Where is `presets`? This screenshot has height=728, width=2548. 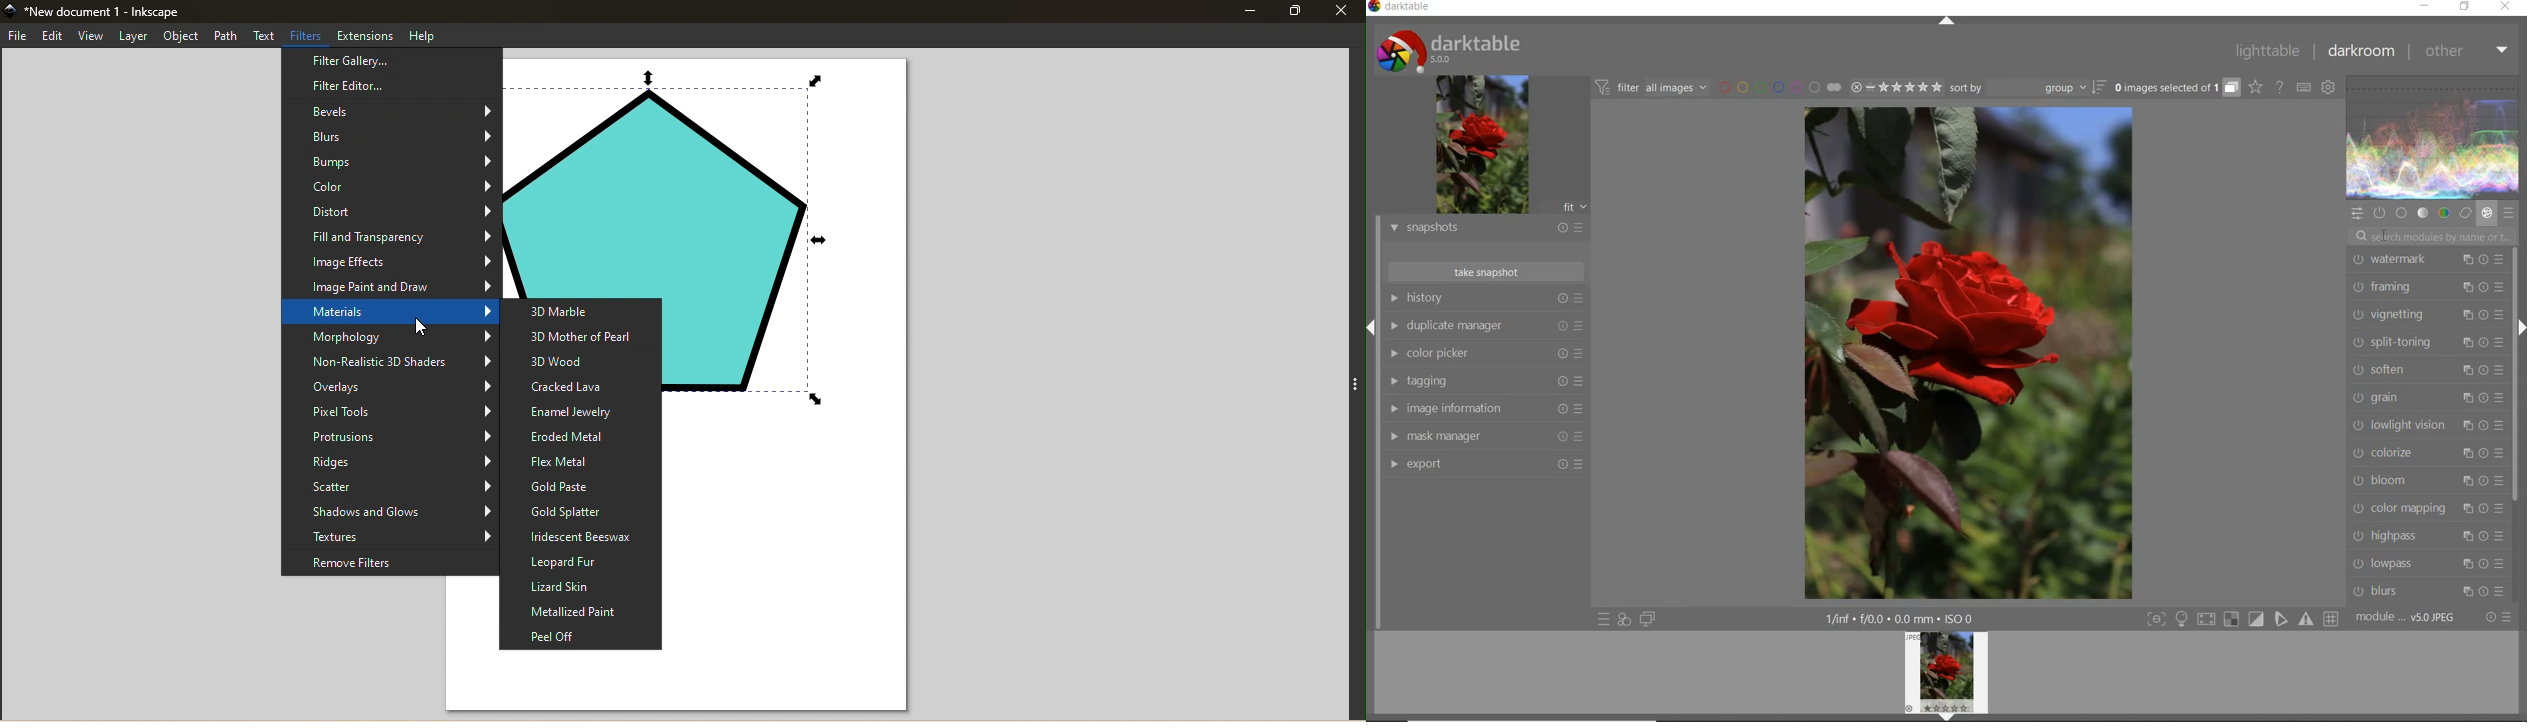
presets is located at coordinates (2508, 212).